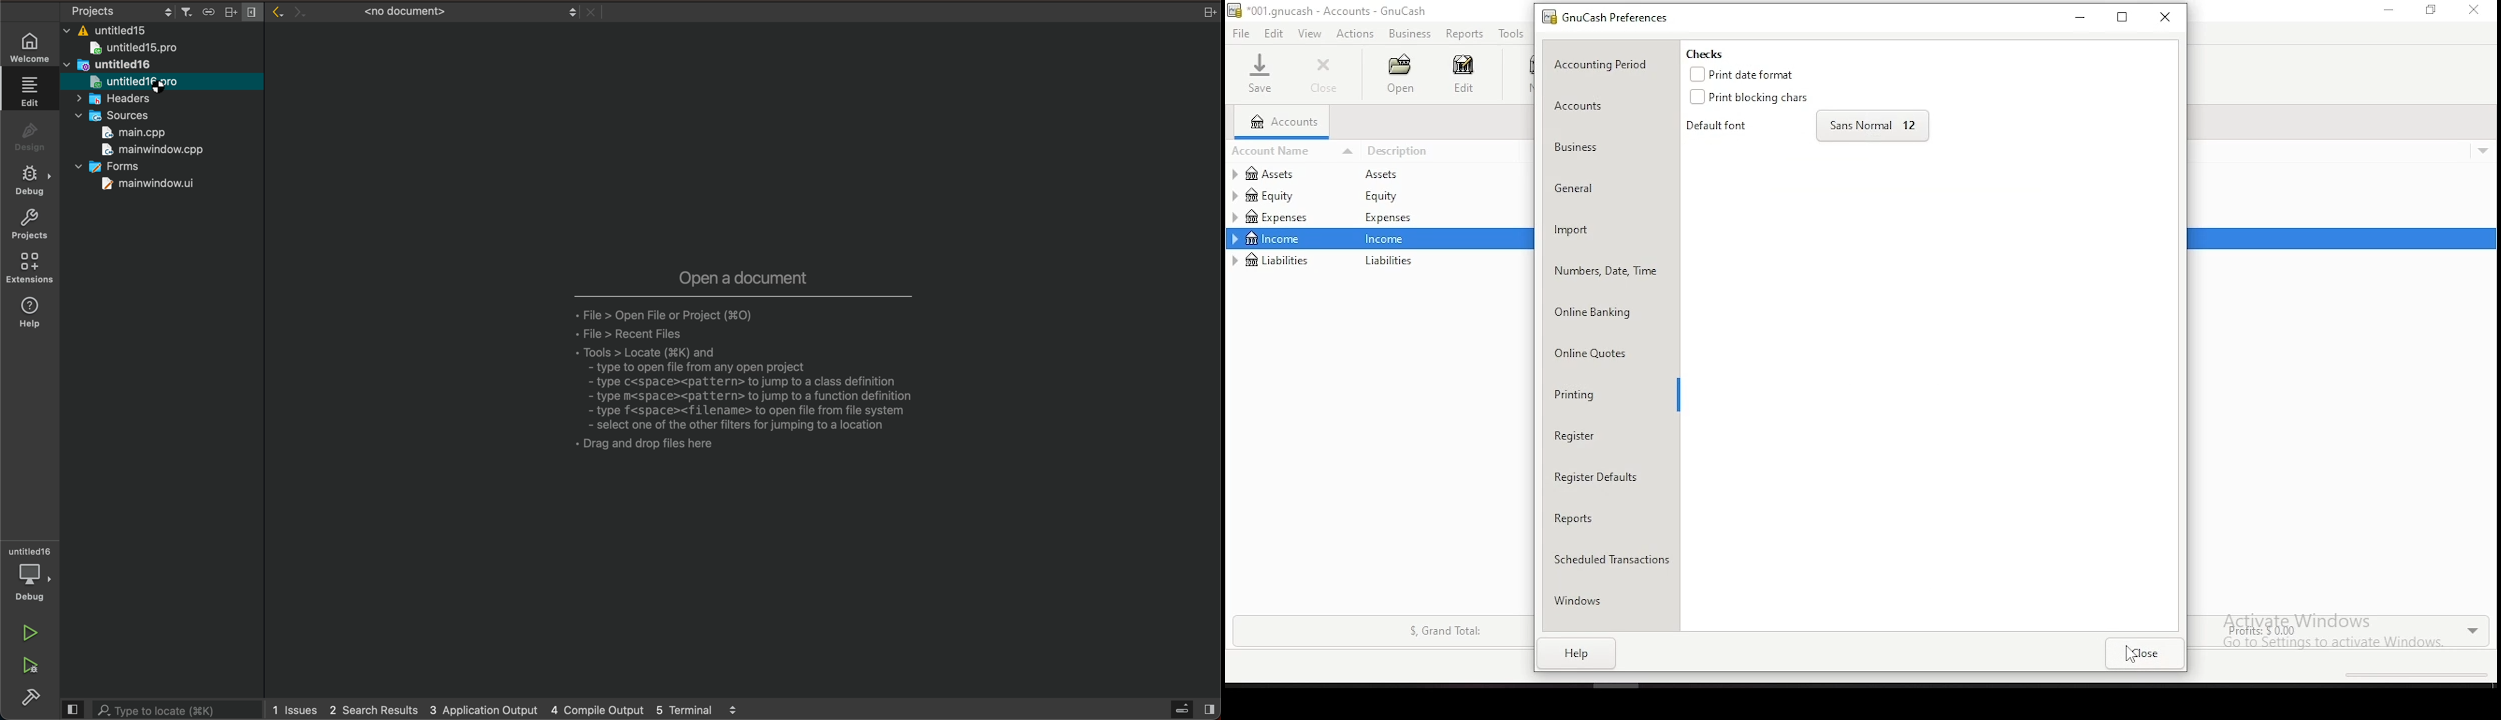 The width and height of the screenshot is (2520, 728). What do you see at coordinates (1703, 53) in the screenshot?
I see `checks` at bounding box center [1703, 53].